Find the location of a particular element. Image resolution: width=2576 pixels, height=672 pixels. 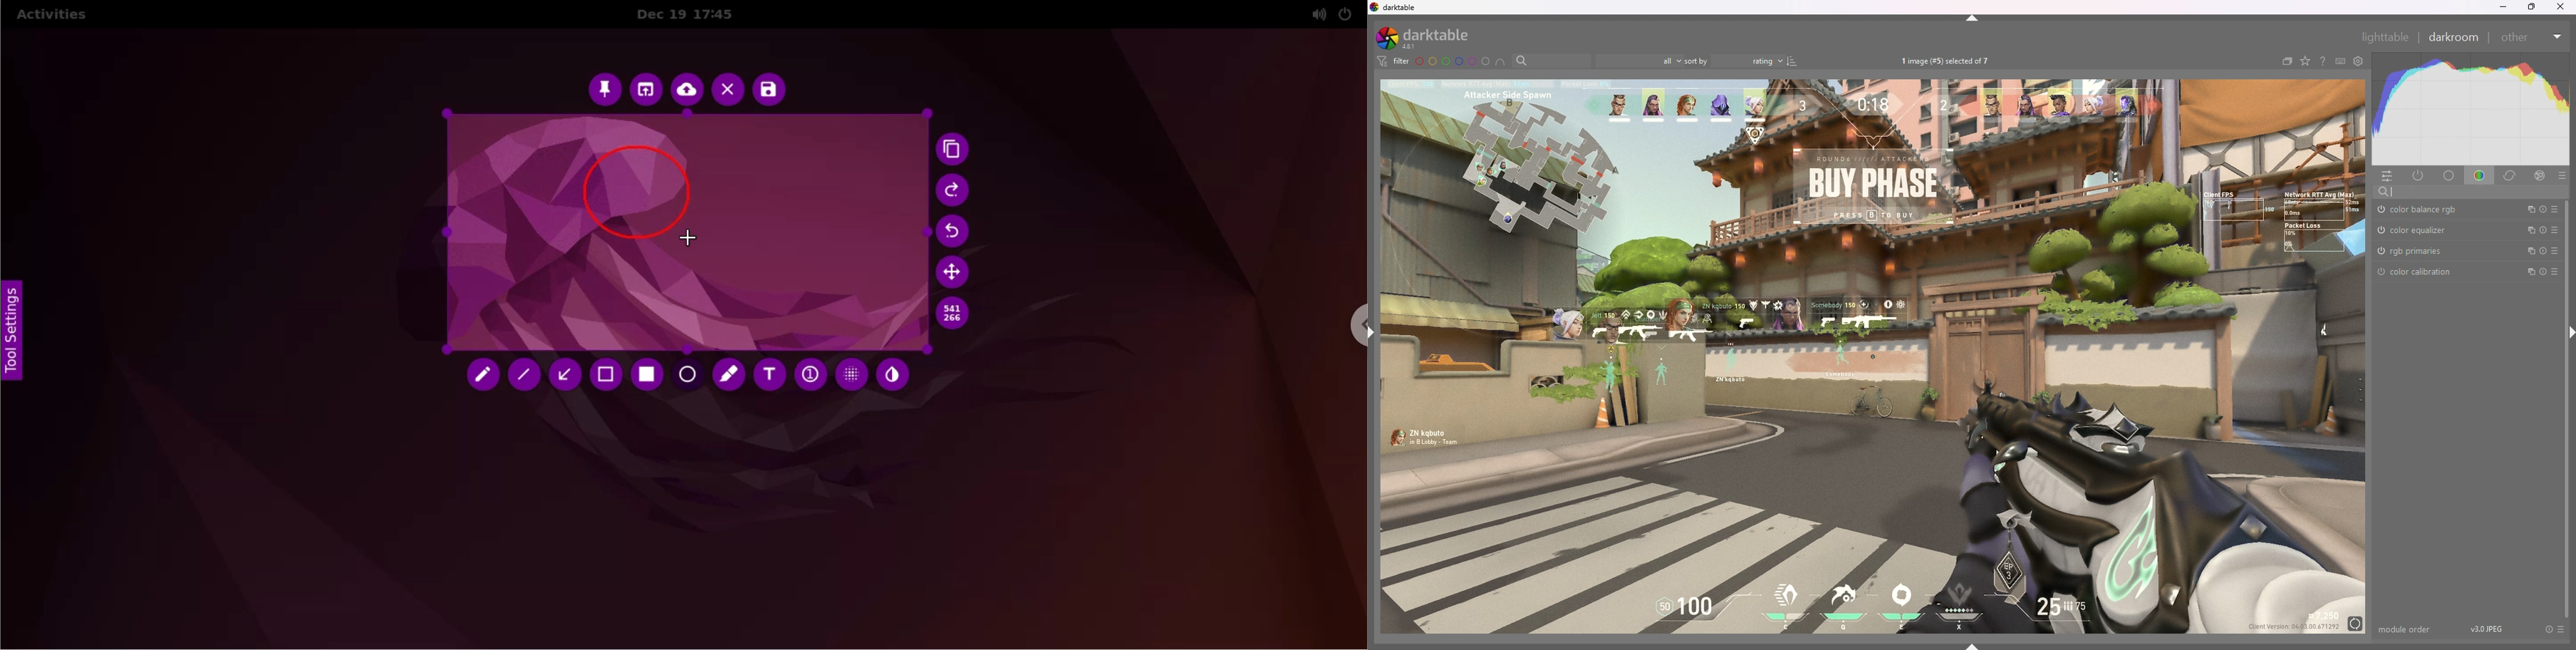

heat graph is located at coordinates (2471, 109).